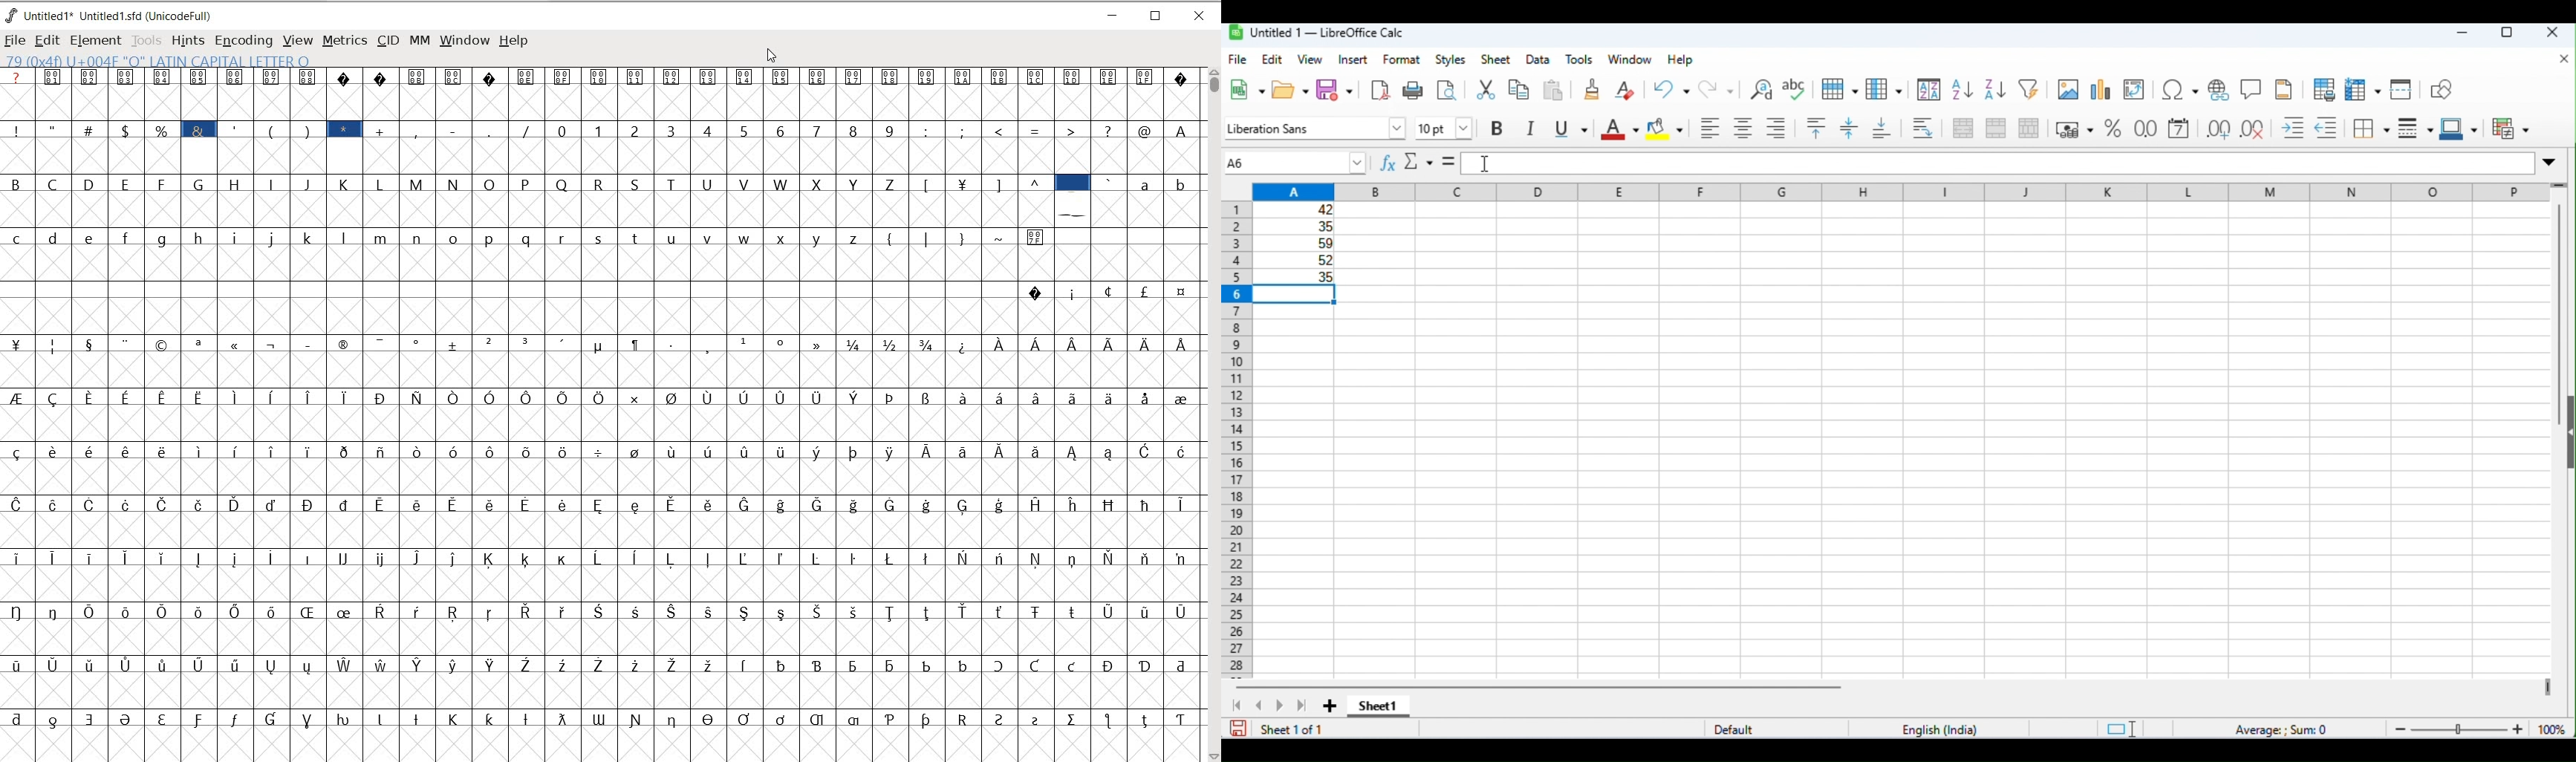 This screenshot has width=2576, height=784. Describe the element at coordinates (1539, 60) in the screenshot. I see `data` at that location.